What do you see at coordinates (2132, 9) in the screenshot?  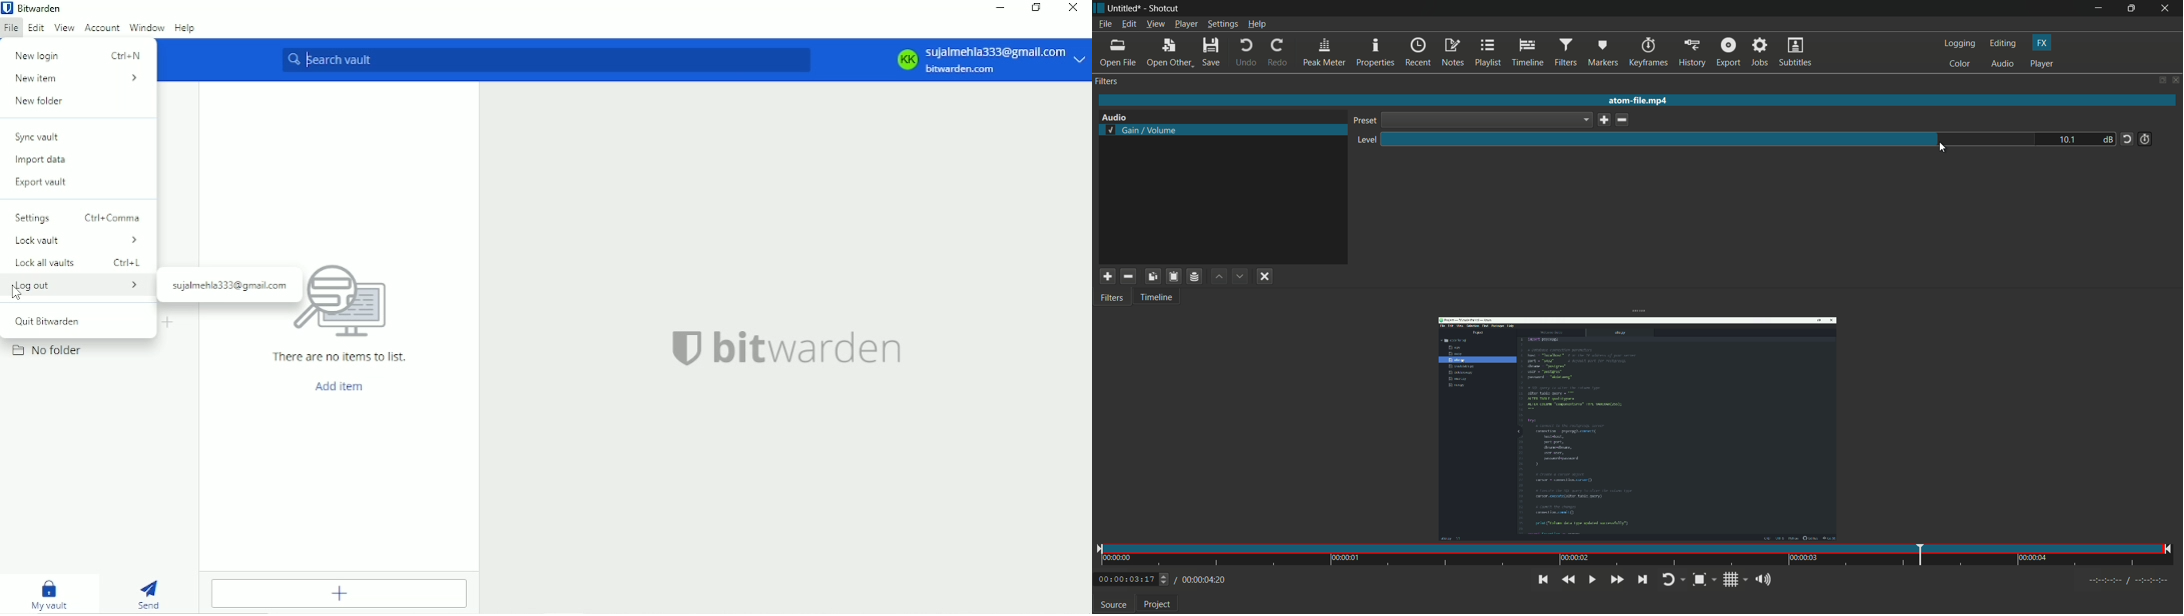 I see `maximize` at bounding box center [2132, 9].